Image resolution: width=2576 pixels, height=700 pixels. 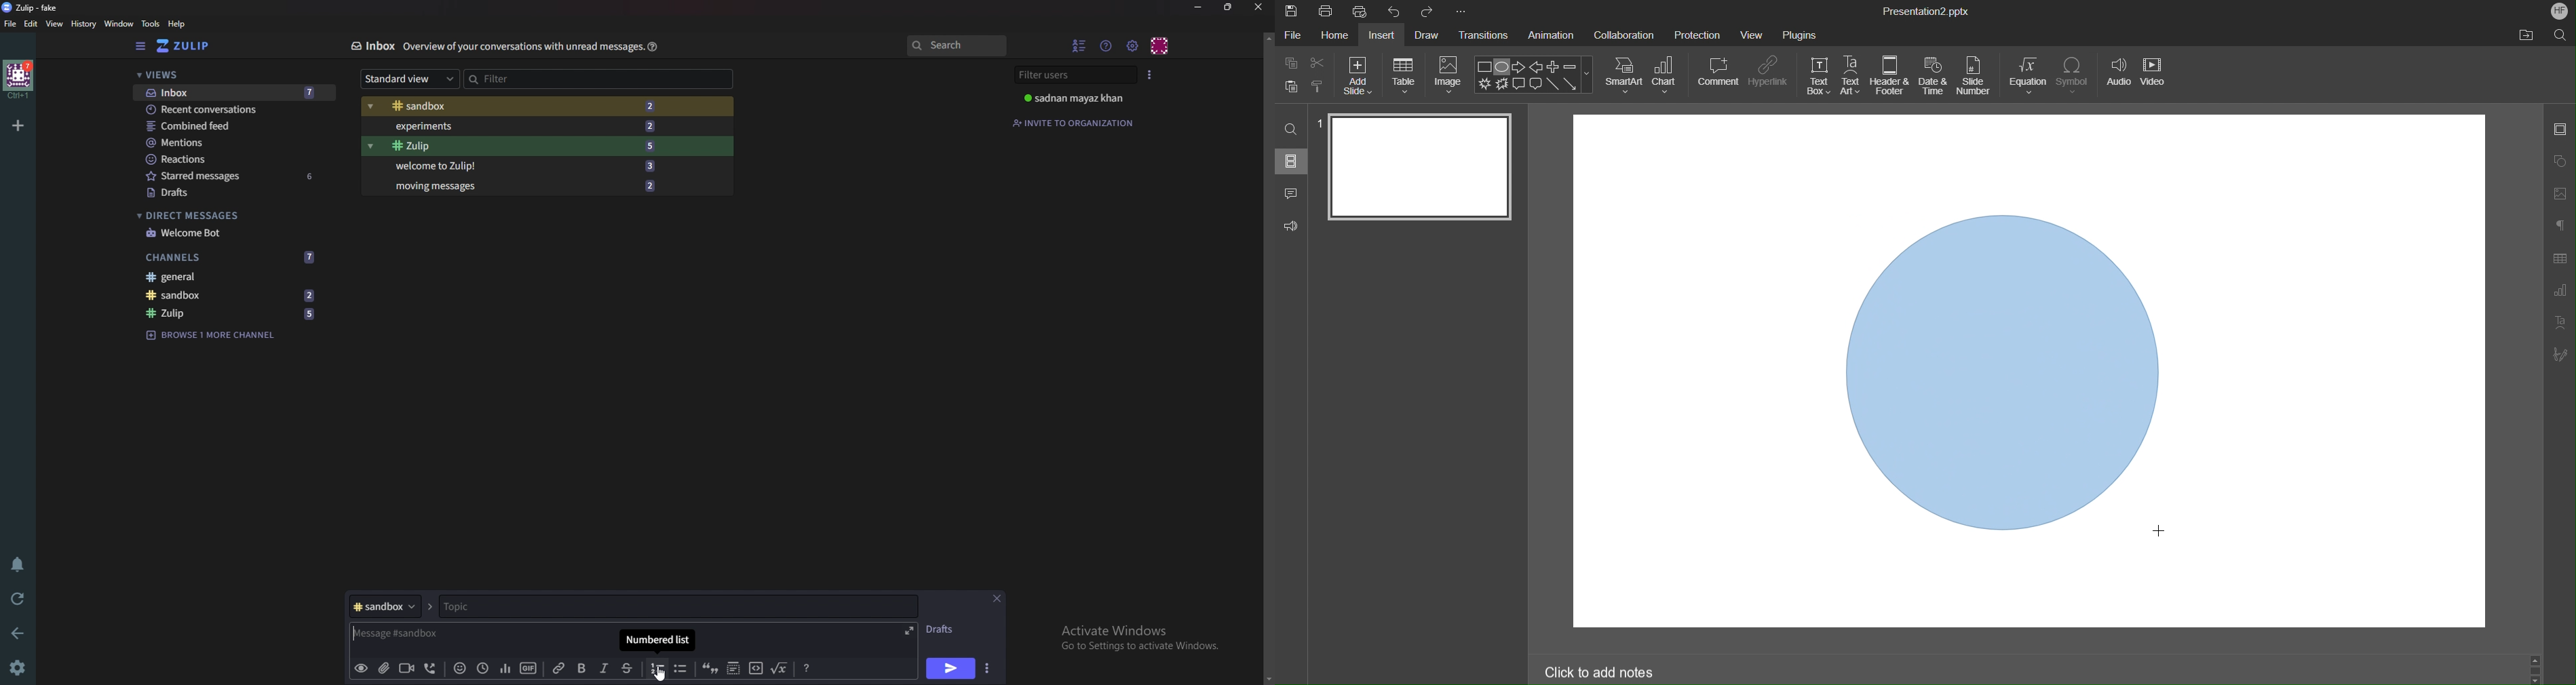 I want to click on Reactions, so click(x=230, y=158).